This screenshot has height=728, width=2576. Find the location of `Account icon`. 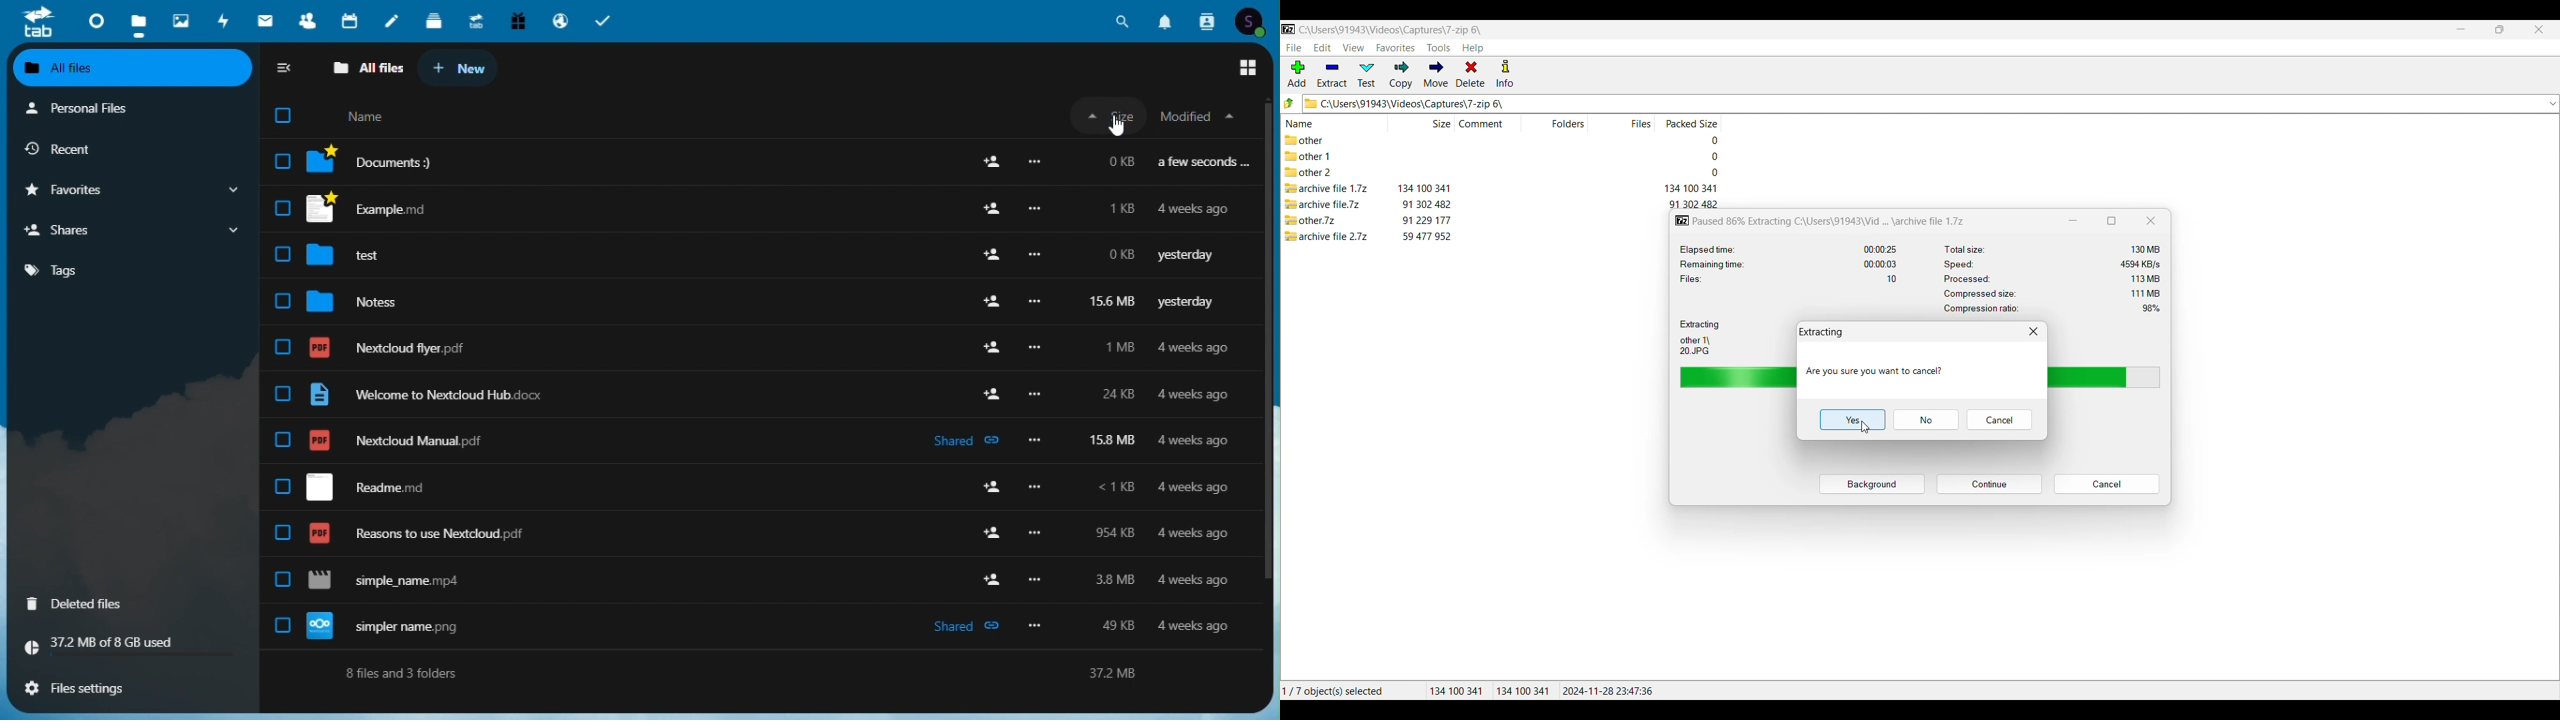

Account icon is located at coordinates (1250, 22).